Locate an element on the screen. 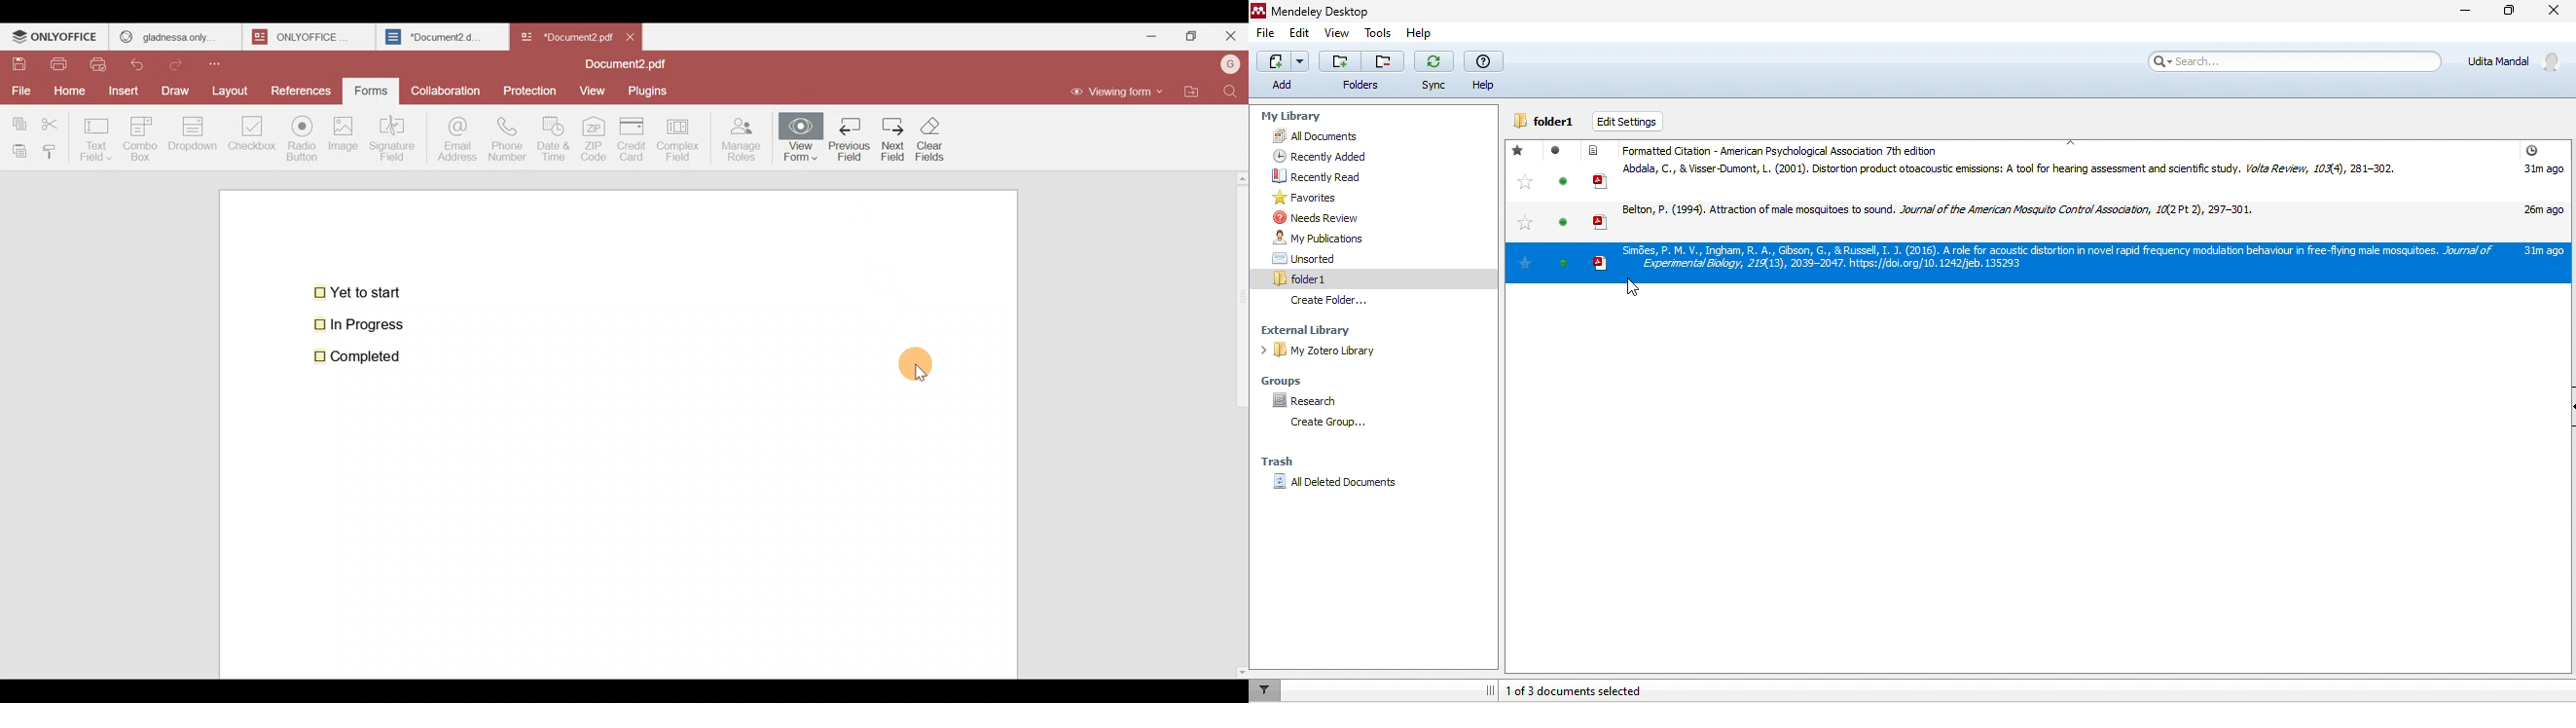 The height and width of the screenshot is (728, 2576). favorites is located at coordinates (1304, 198).